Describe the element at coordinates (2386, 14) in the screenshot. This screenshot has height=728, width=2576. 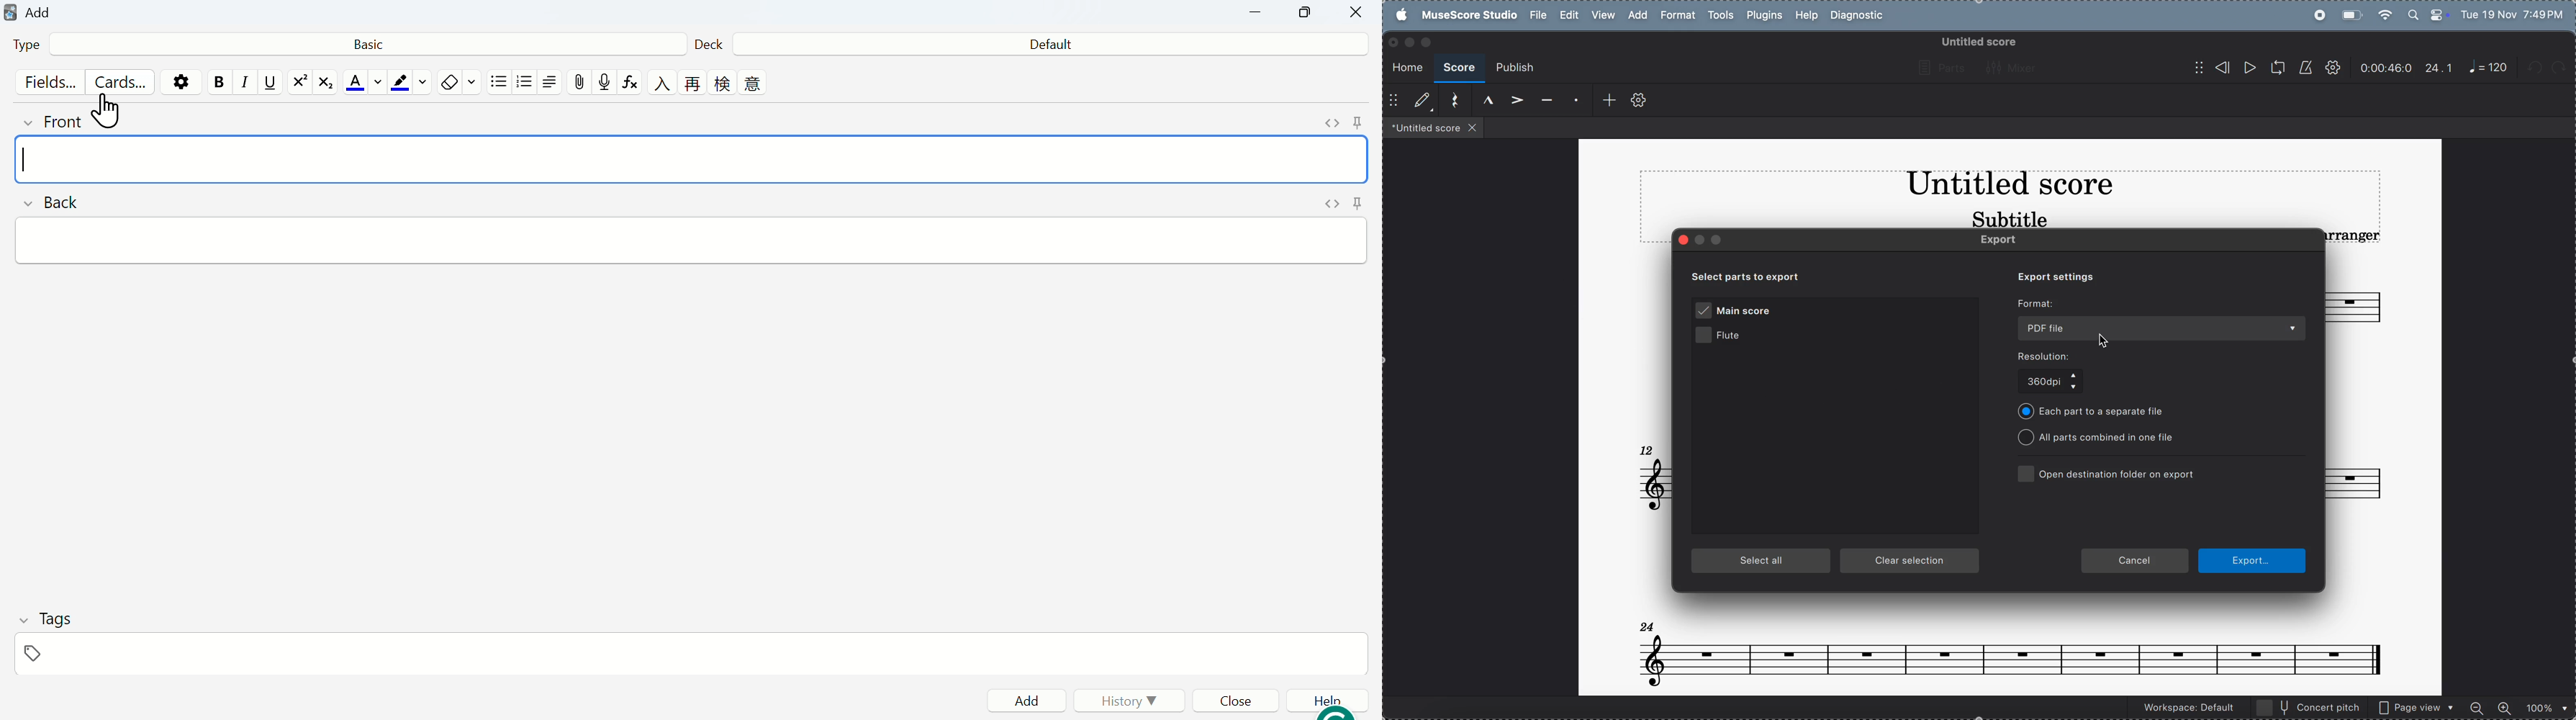
I see `wifi` at that location.